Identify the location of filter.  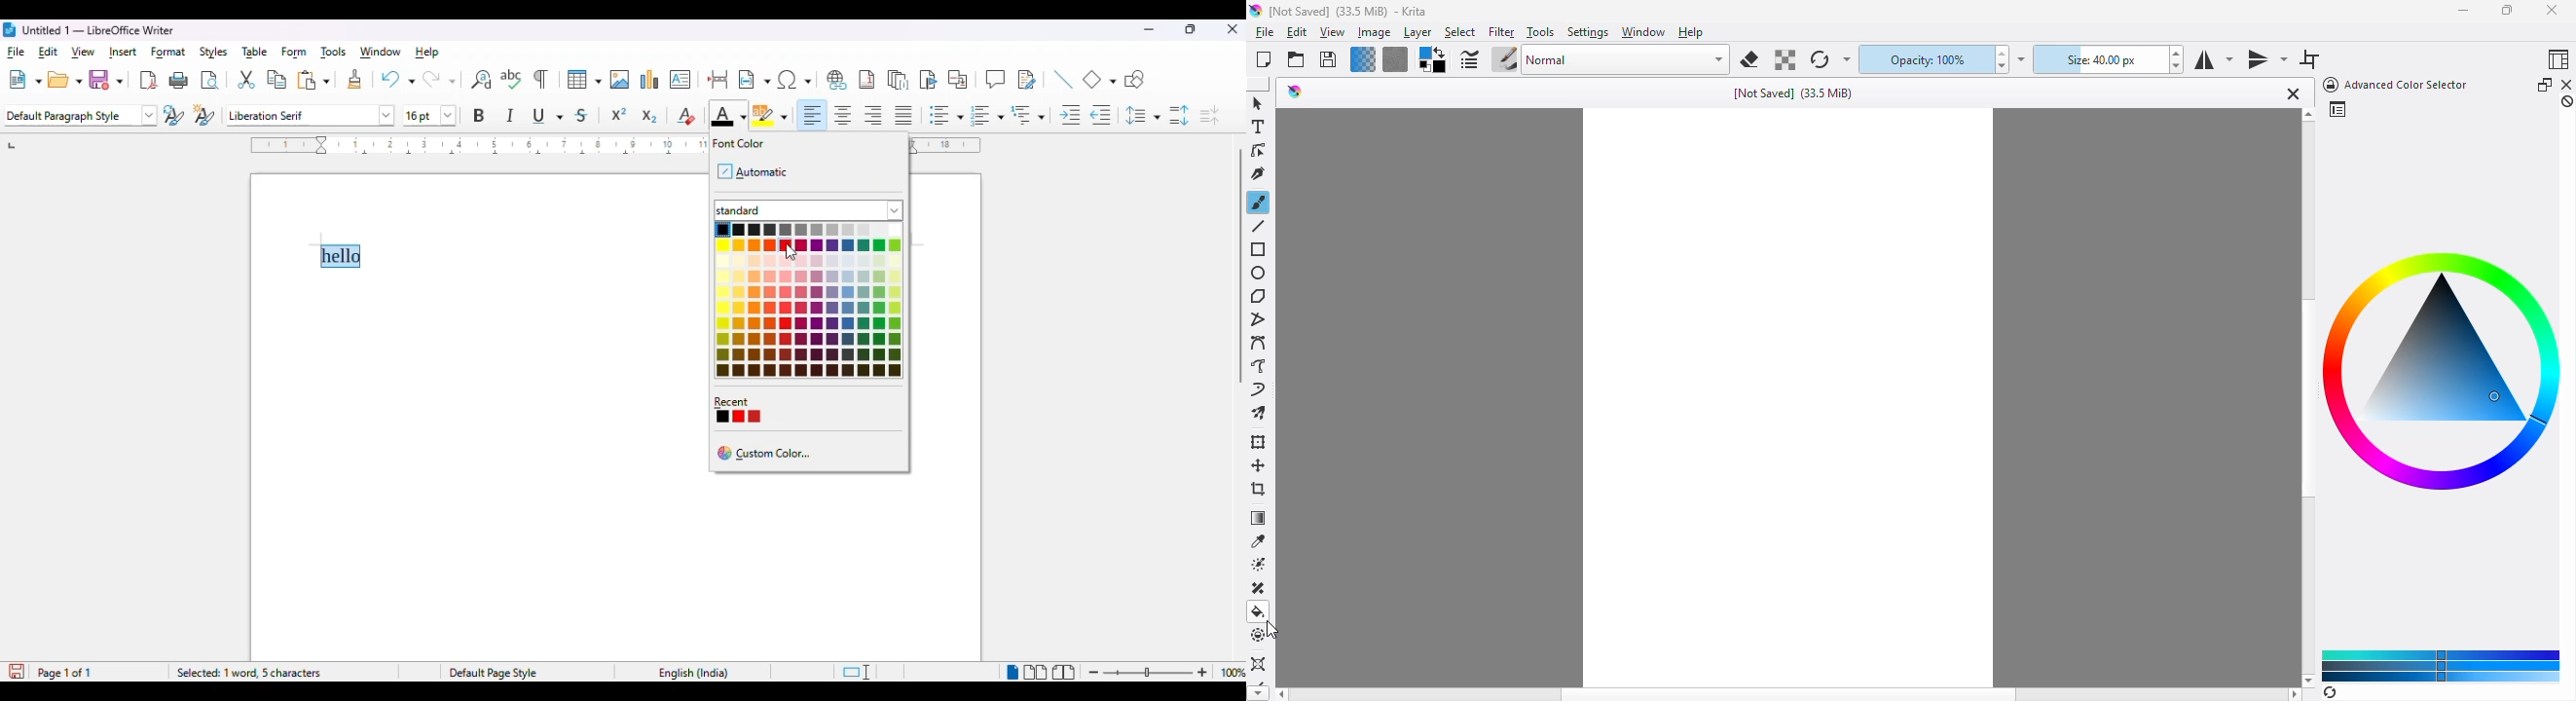
(1501, 33).